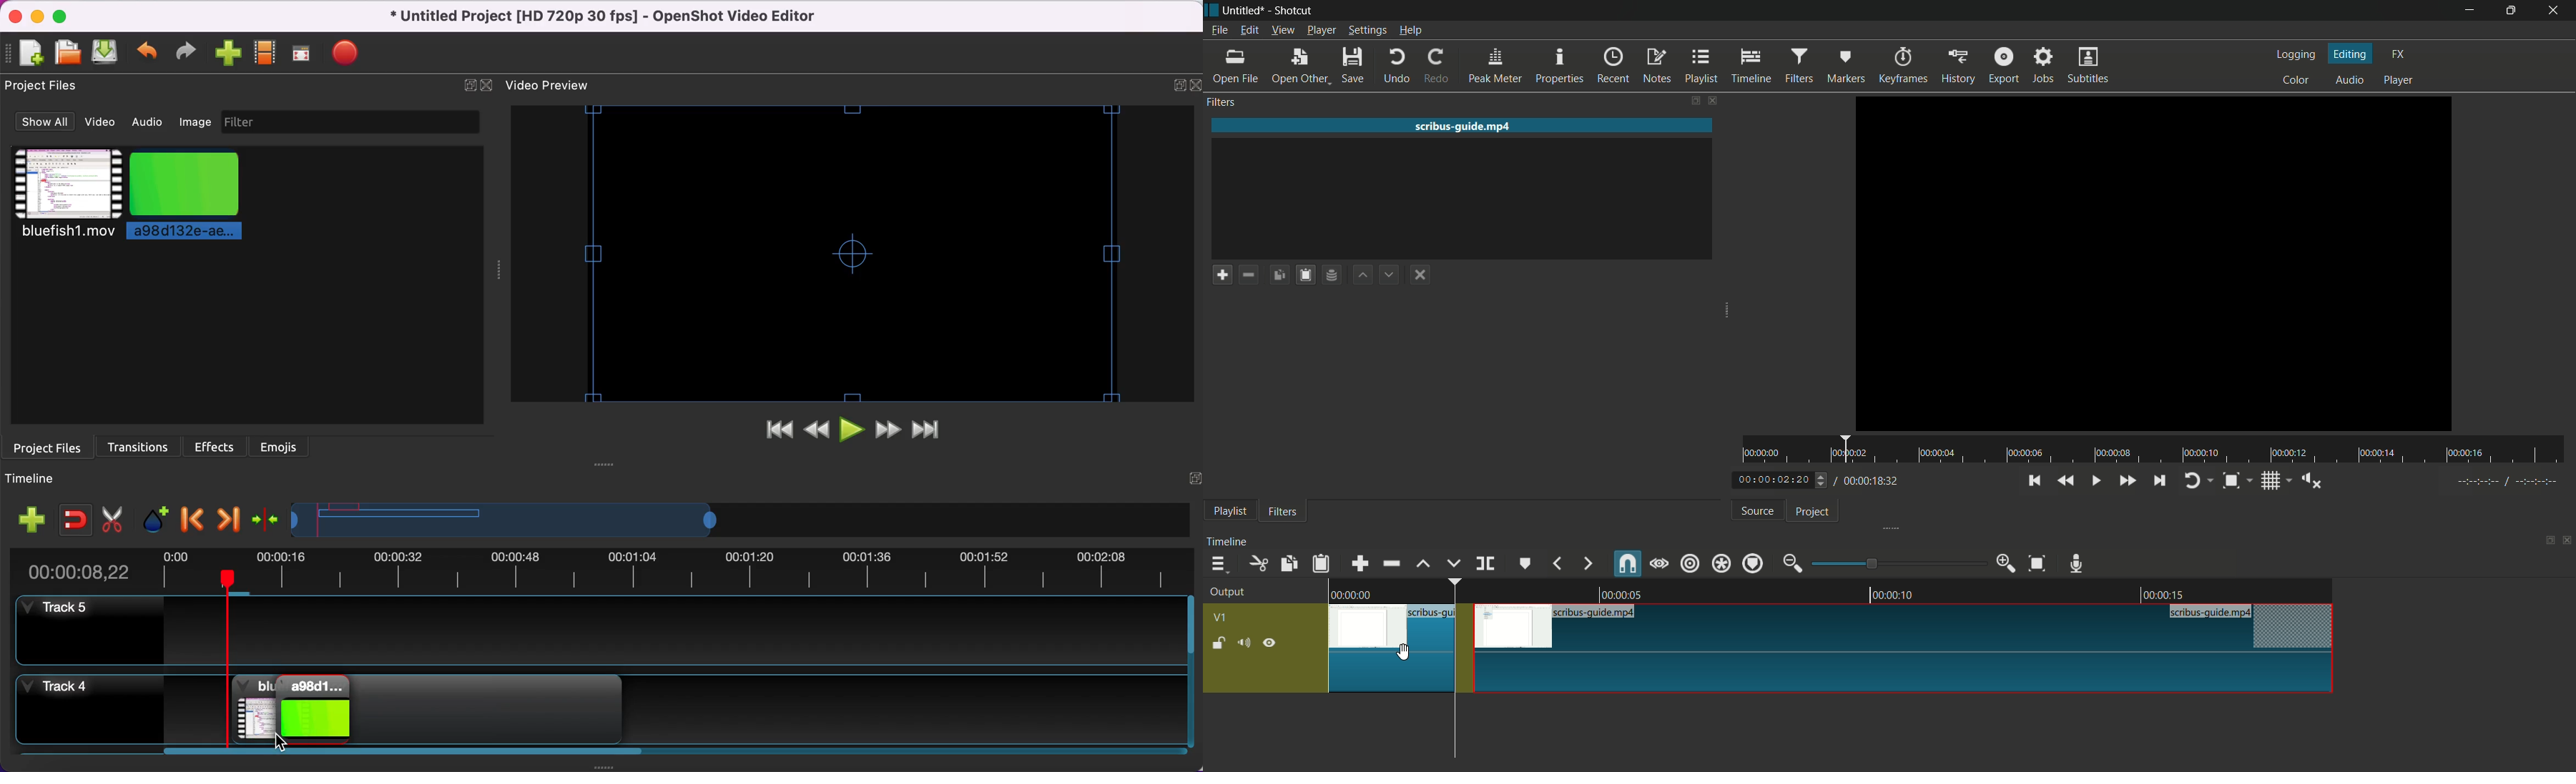 The width and height of the screenshot is (2576, 784). What do you see at coordinates (215, 446) in the screenshot?
I see `effects` at bounding box center [215, 446].